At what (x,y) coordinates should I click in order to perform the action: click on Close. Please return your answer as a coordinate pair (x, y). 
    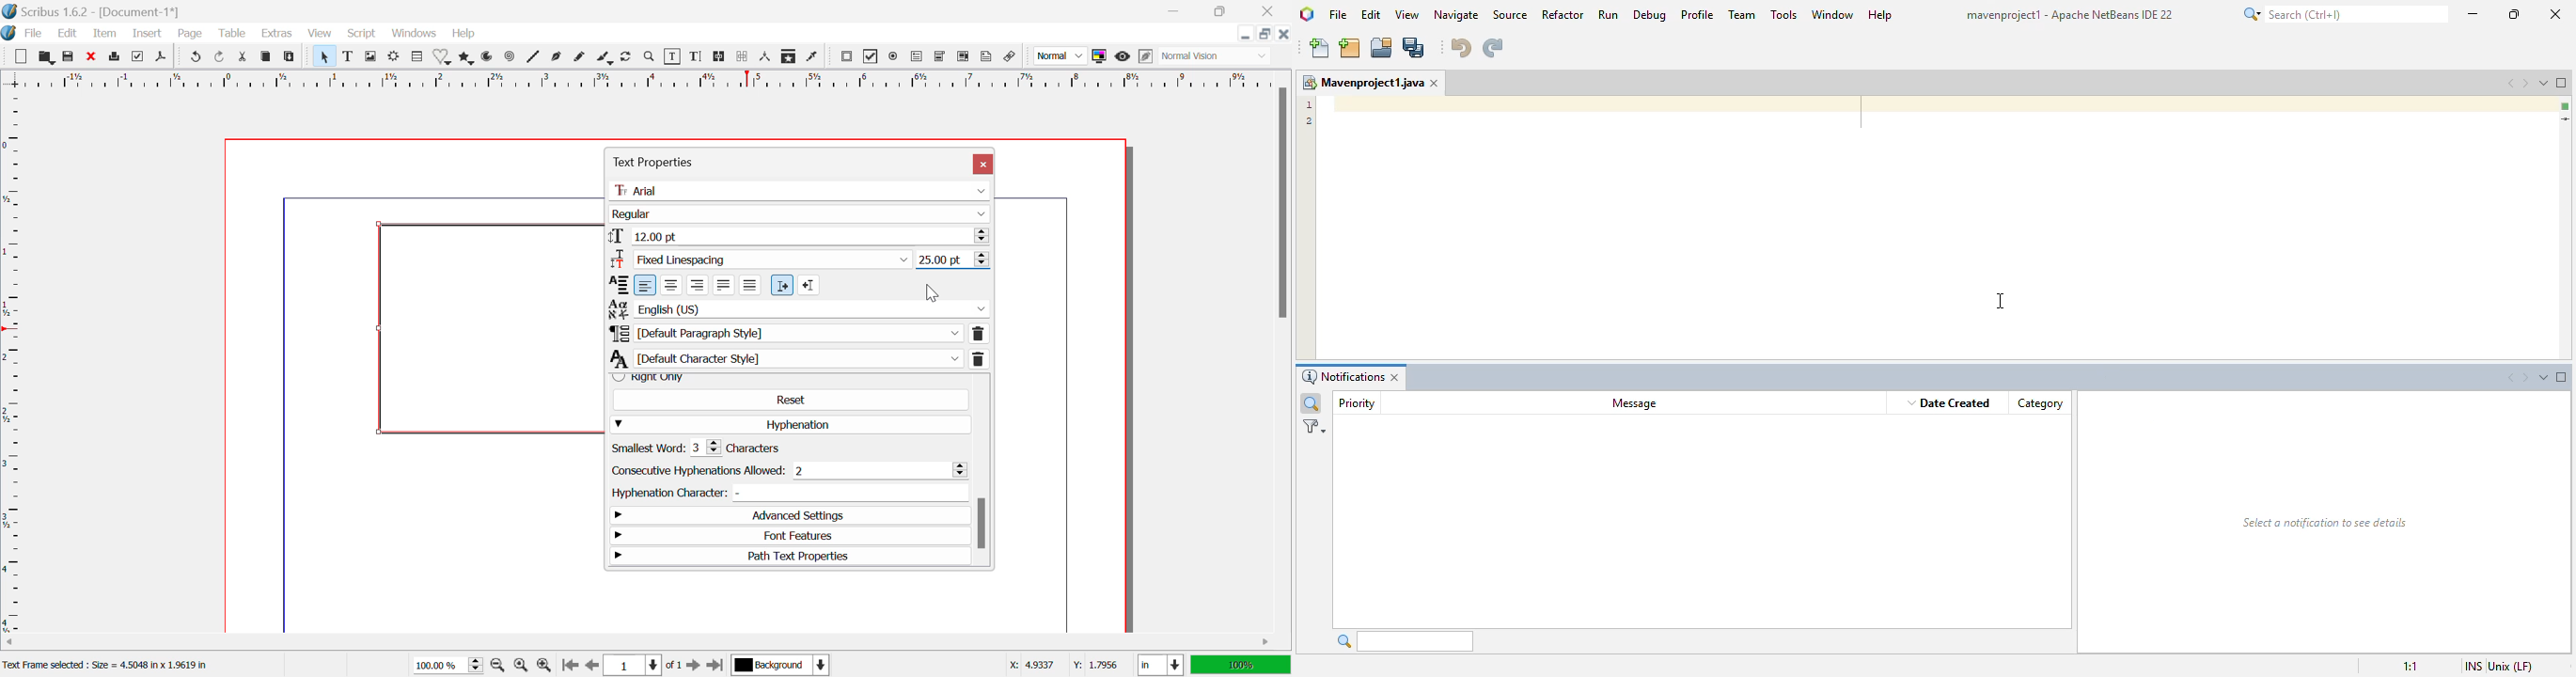
    Looking at the image, I should click on (1284, 34).